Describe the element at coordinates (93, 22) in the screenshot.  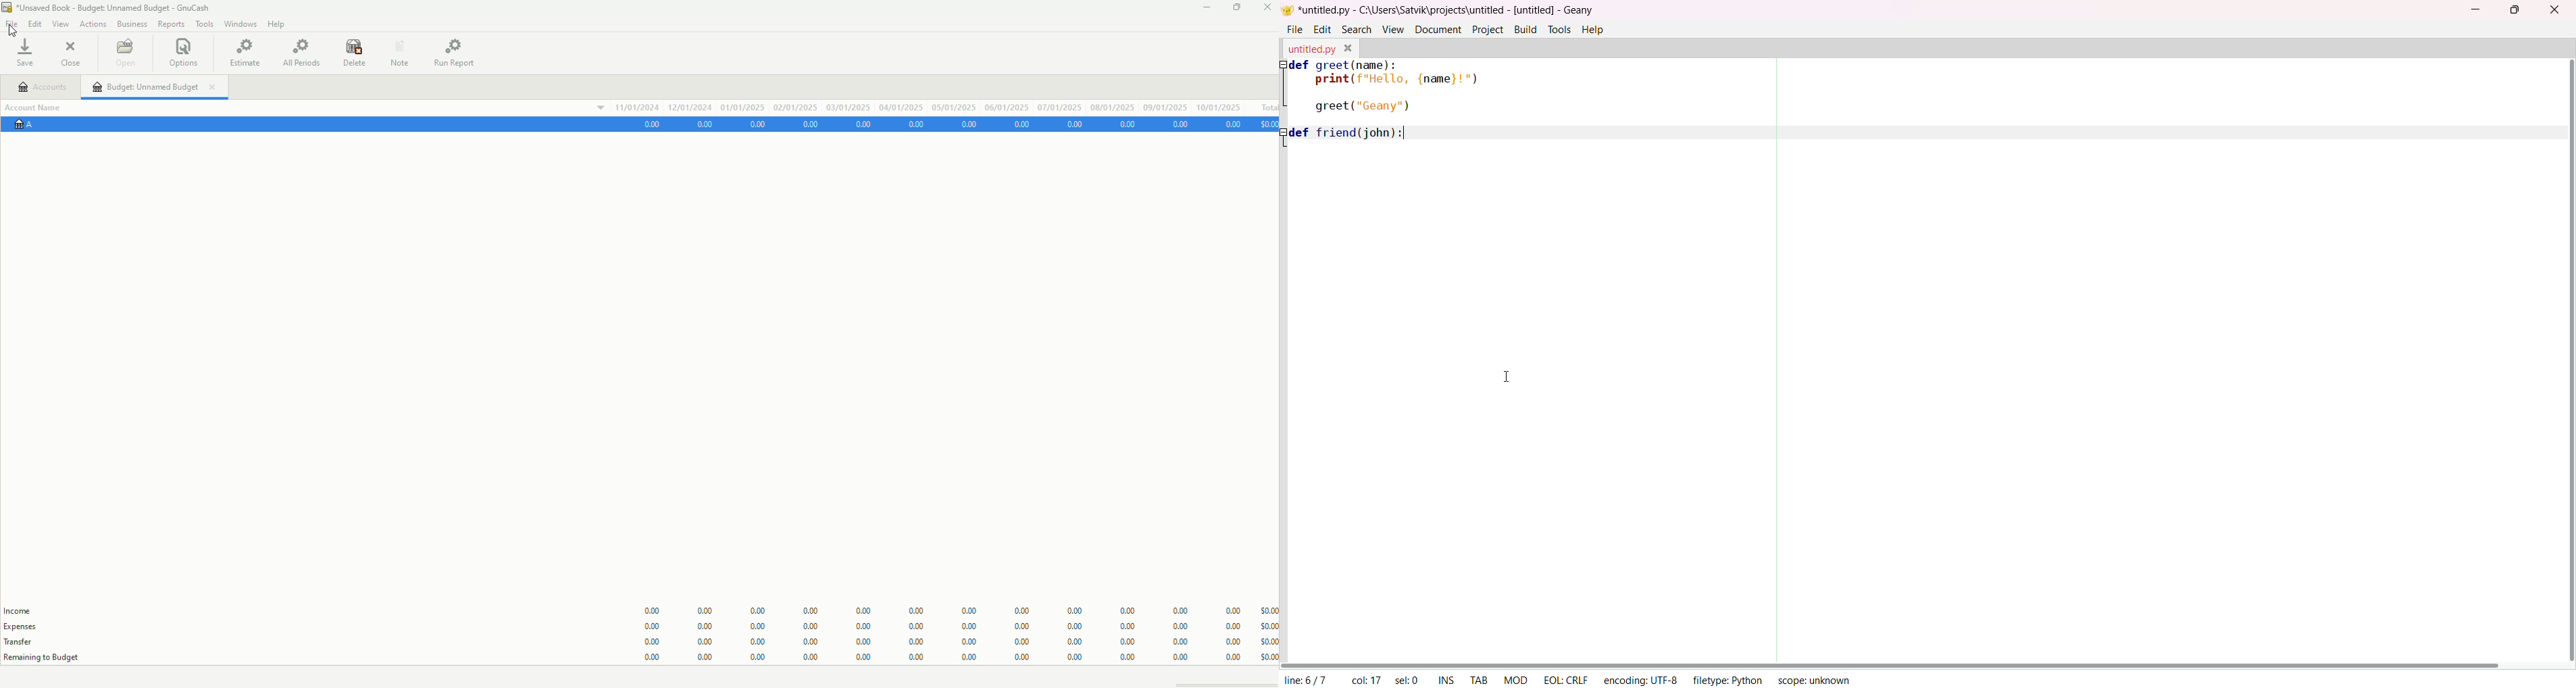
I see `Actions` at that location.